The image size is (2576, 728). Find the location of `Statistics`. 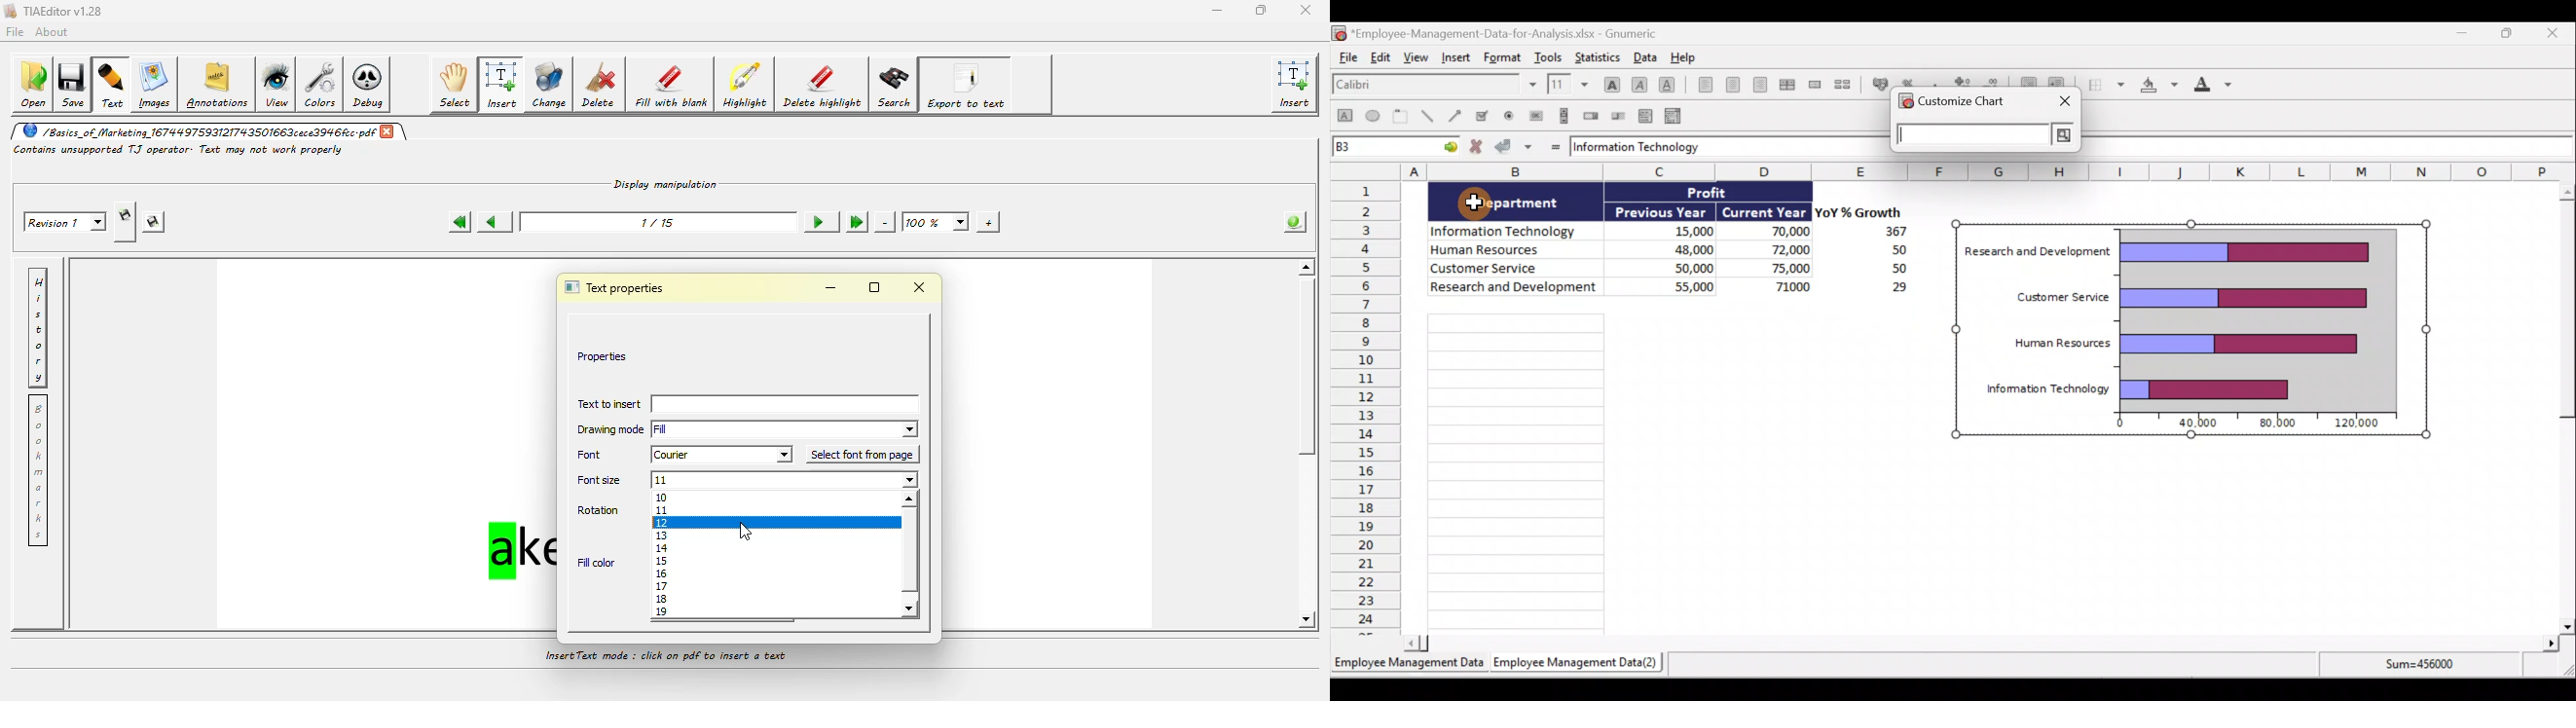

Statistics is located at coordinates (1597, 55).